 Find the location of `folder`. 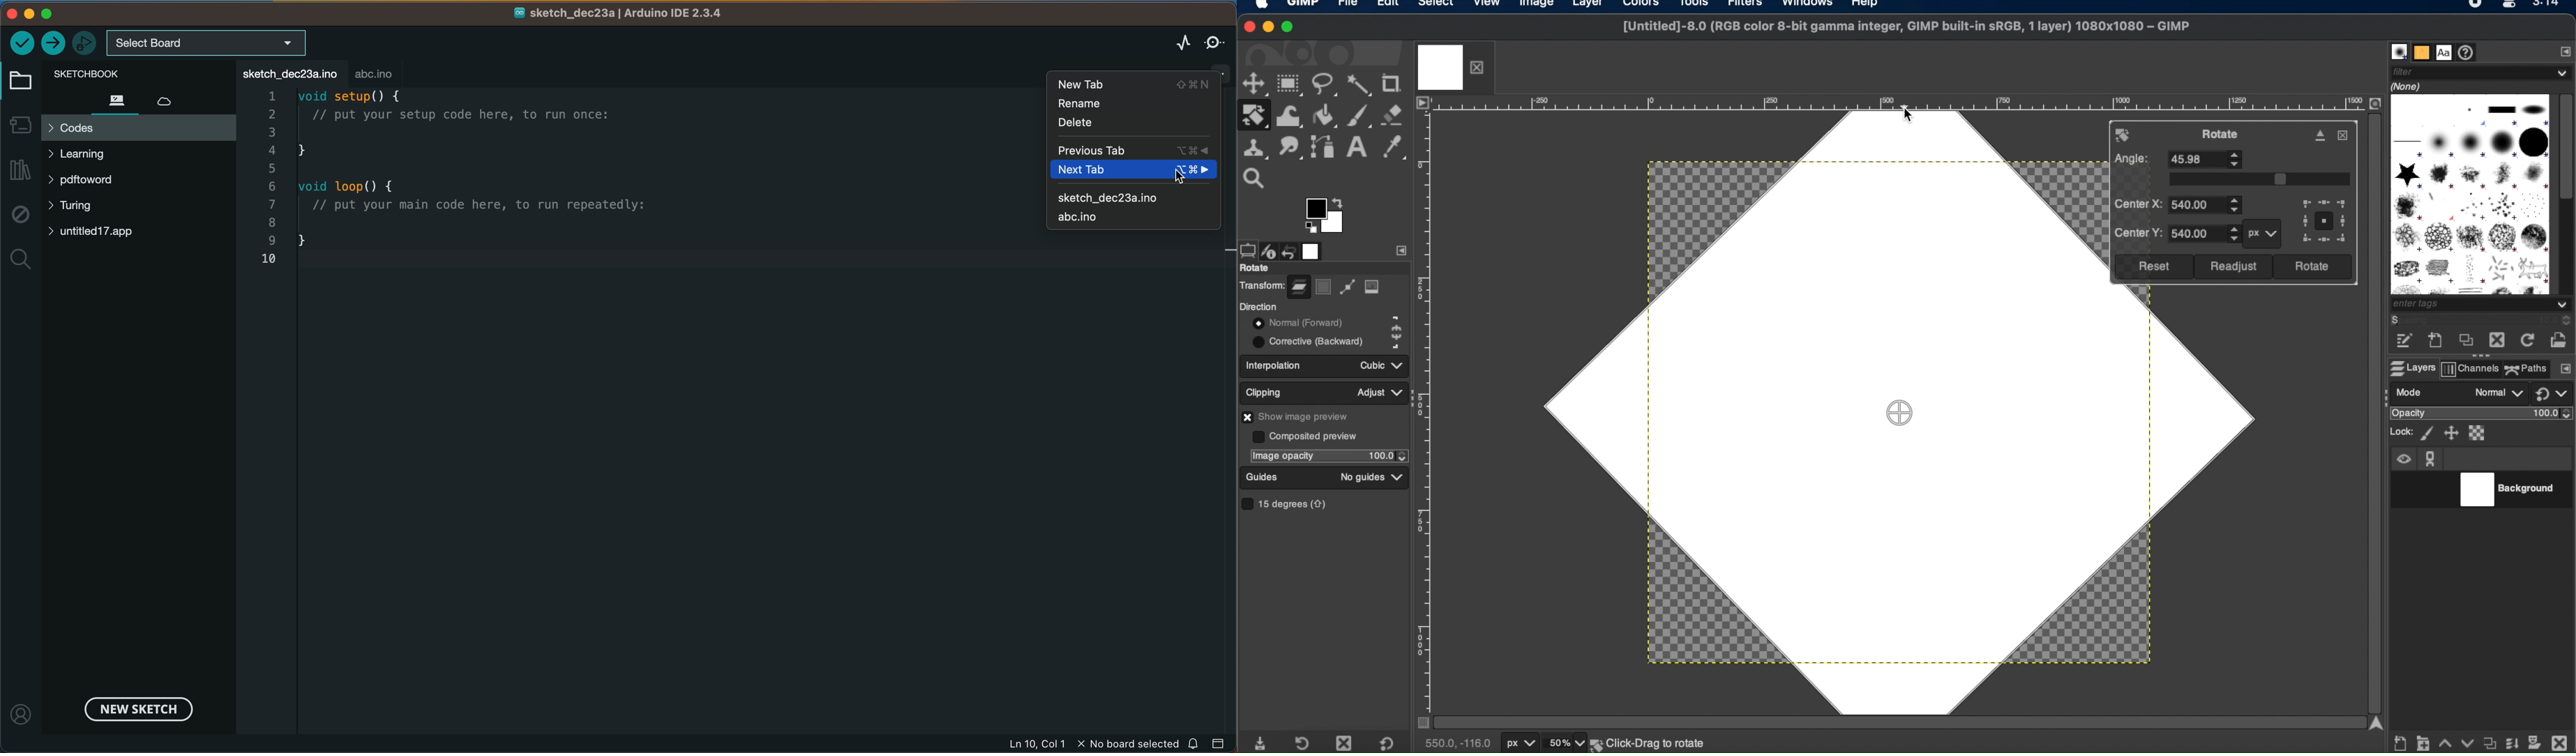

folder is located at coordinates (19, 81).